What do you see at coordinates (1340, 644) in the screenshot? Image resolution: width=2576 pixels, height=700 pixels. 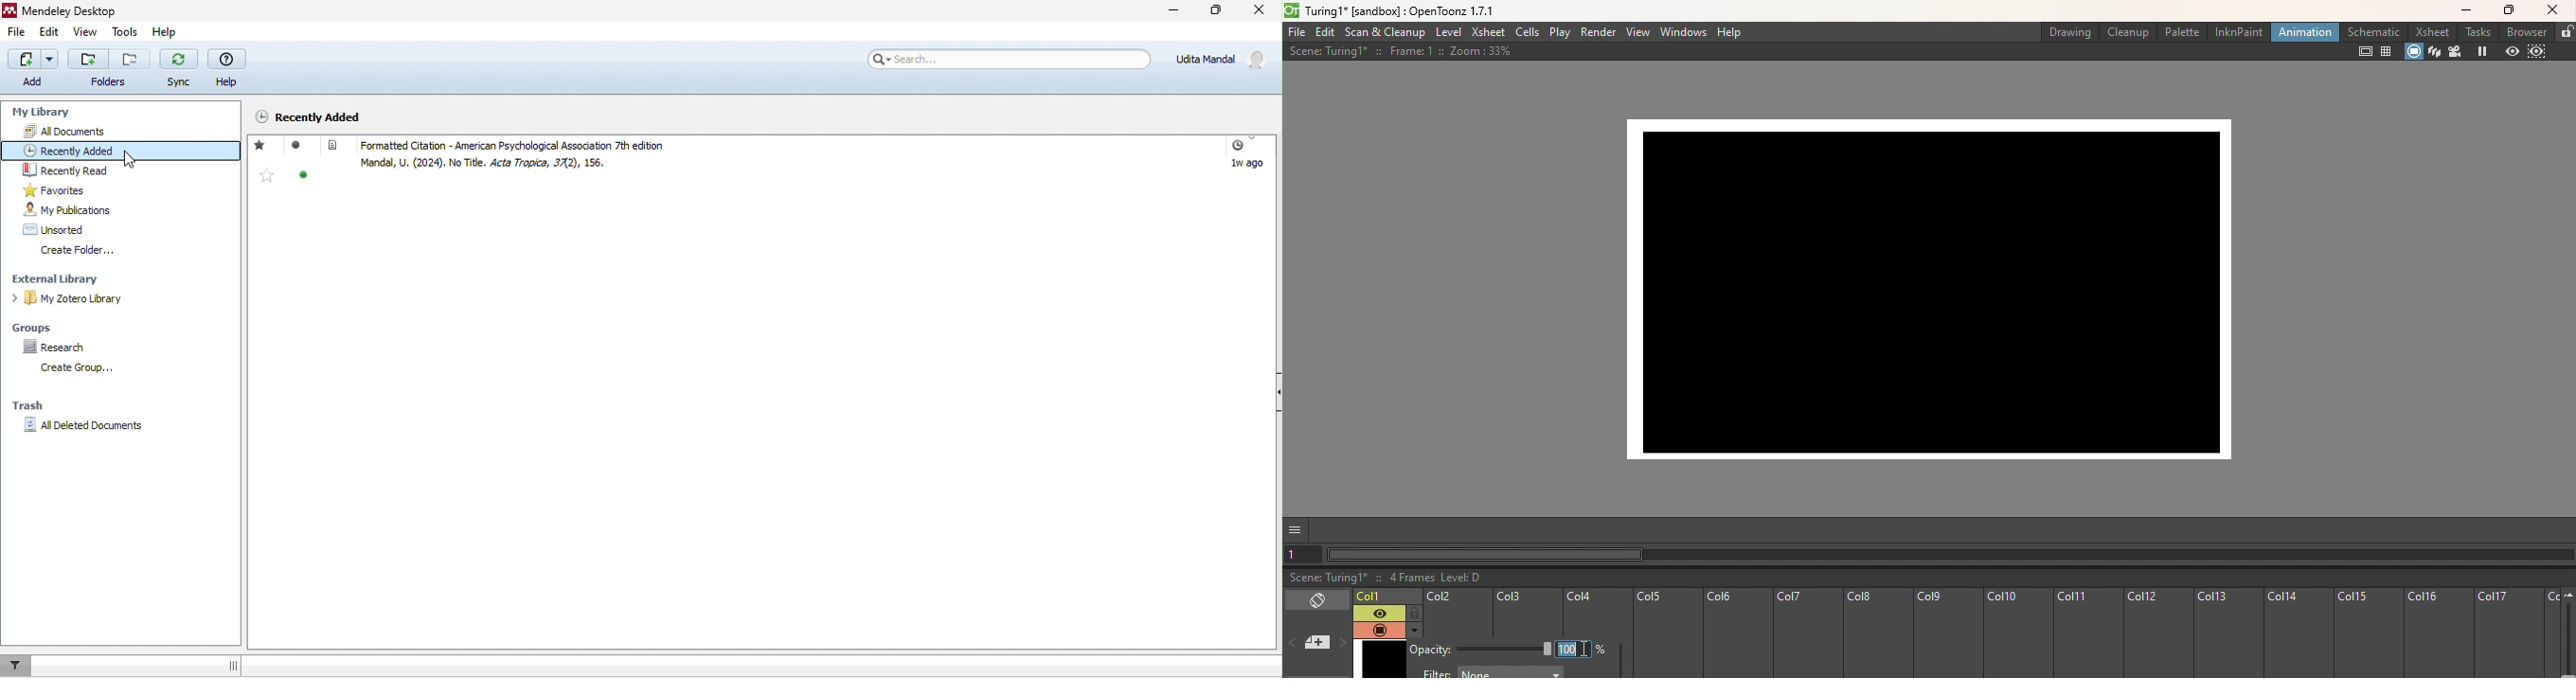 I see `Next memo` at bounding box center [1340, 644].